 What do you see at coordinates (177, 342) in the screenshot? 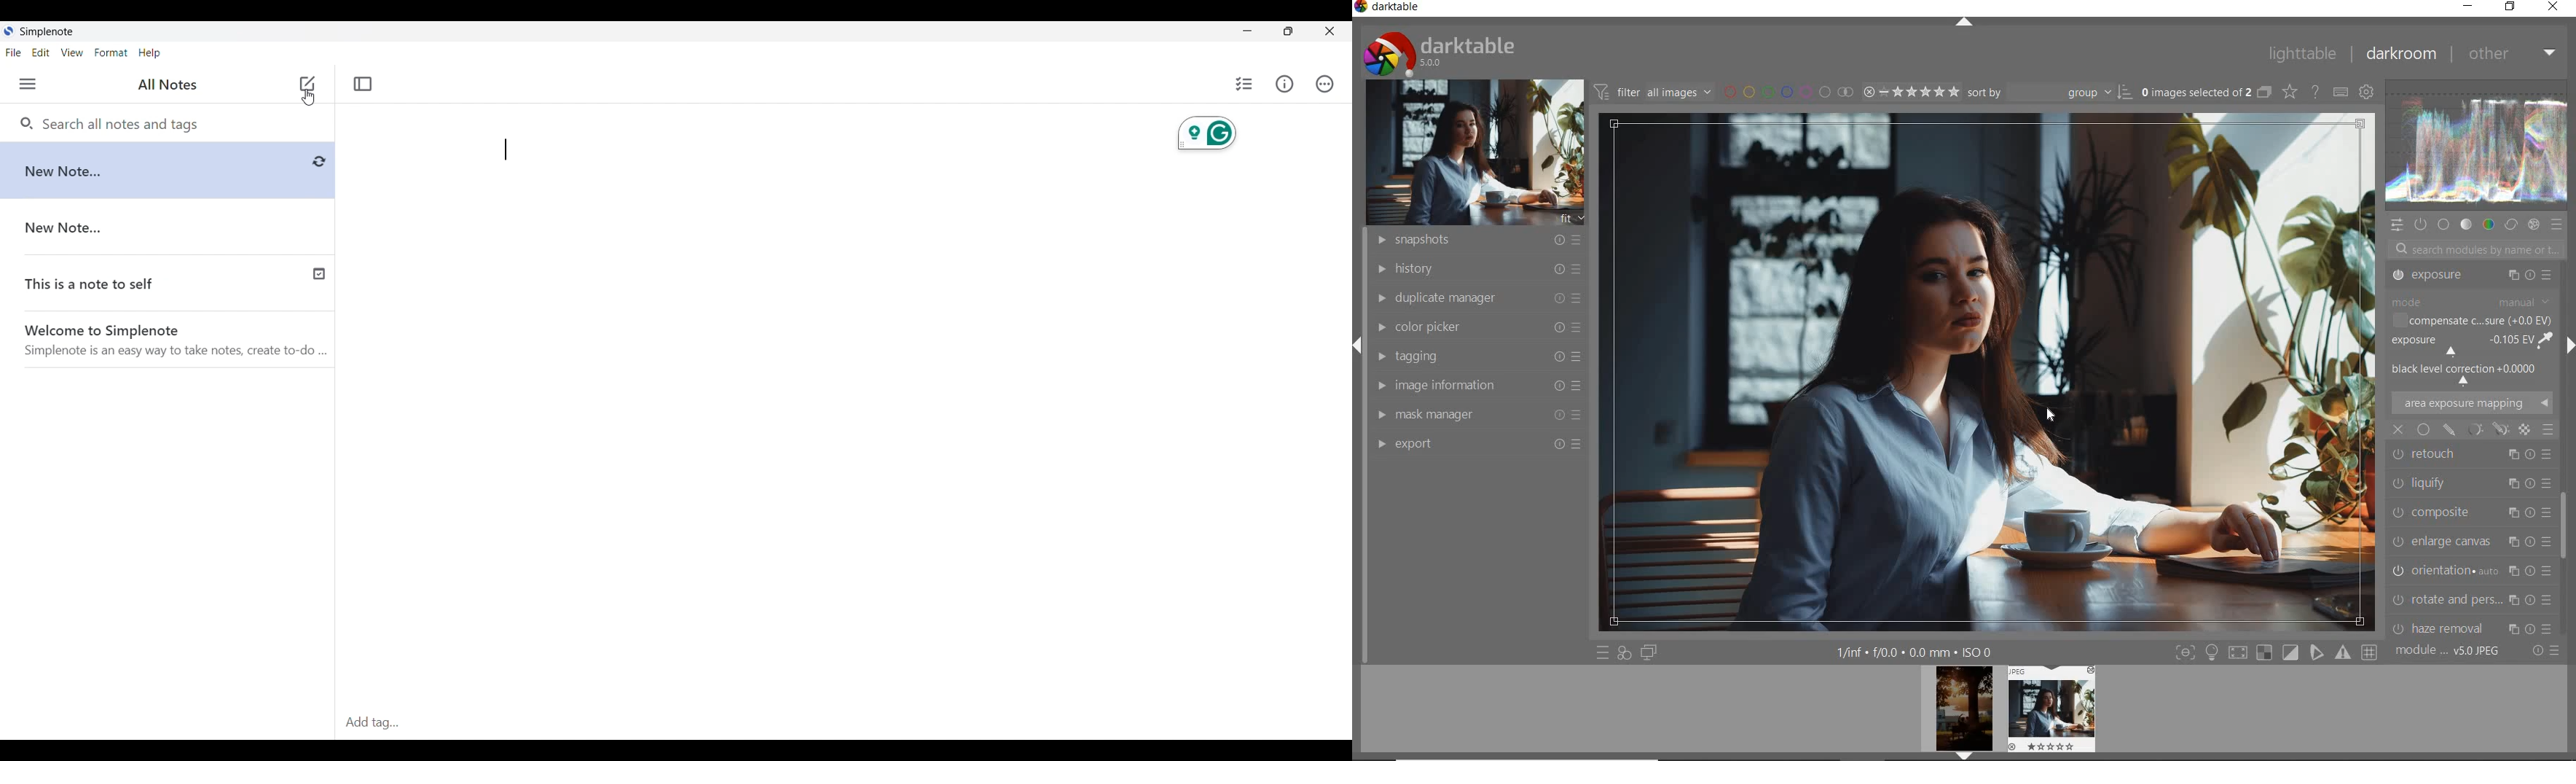
I see `Welcome to Simplenote(Welcome note by software)` at bounding box center [177, 342].